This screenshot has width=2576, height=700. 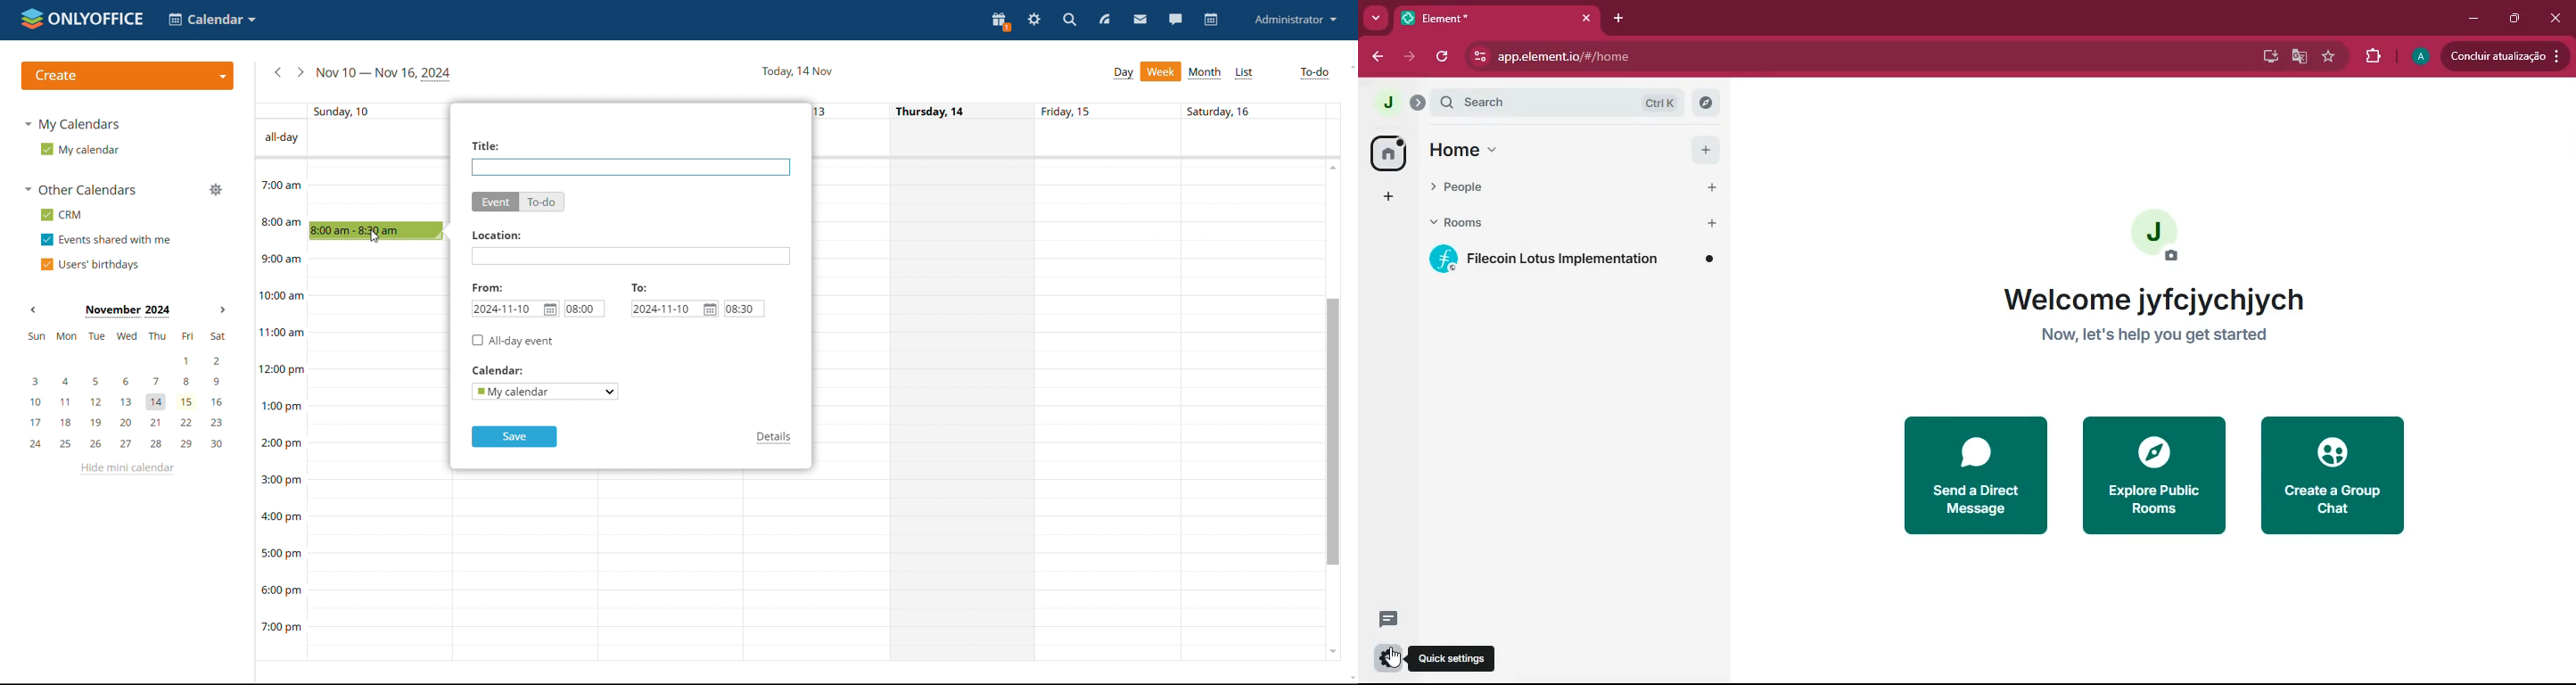 I want to click on add title, so click(x=632, y=167).